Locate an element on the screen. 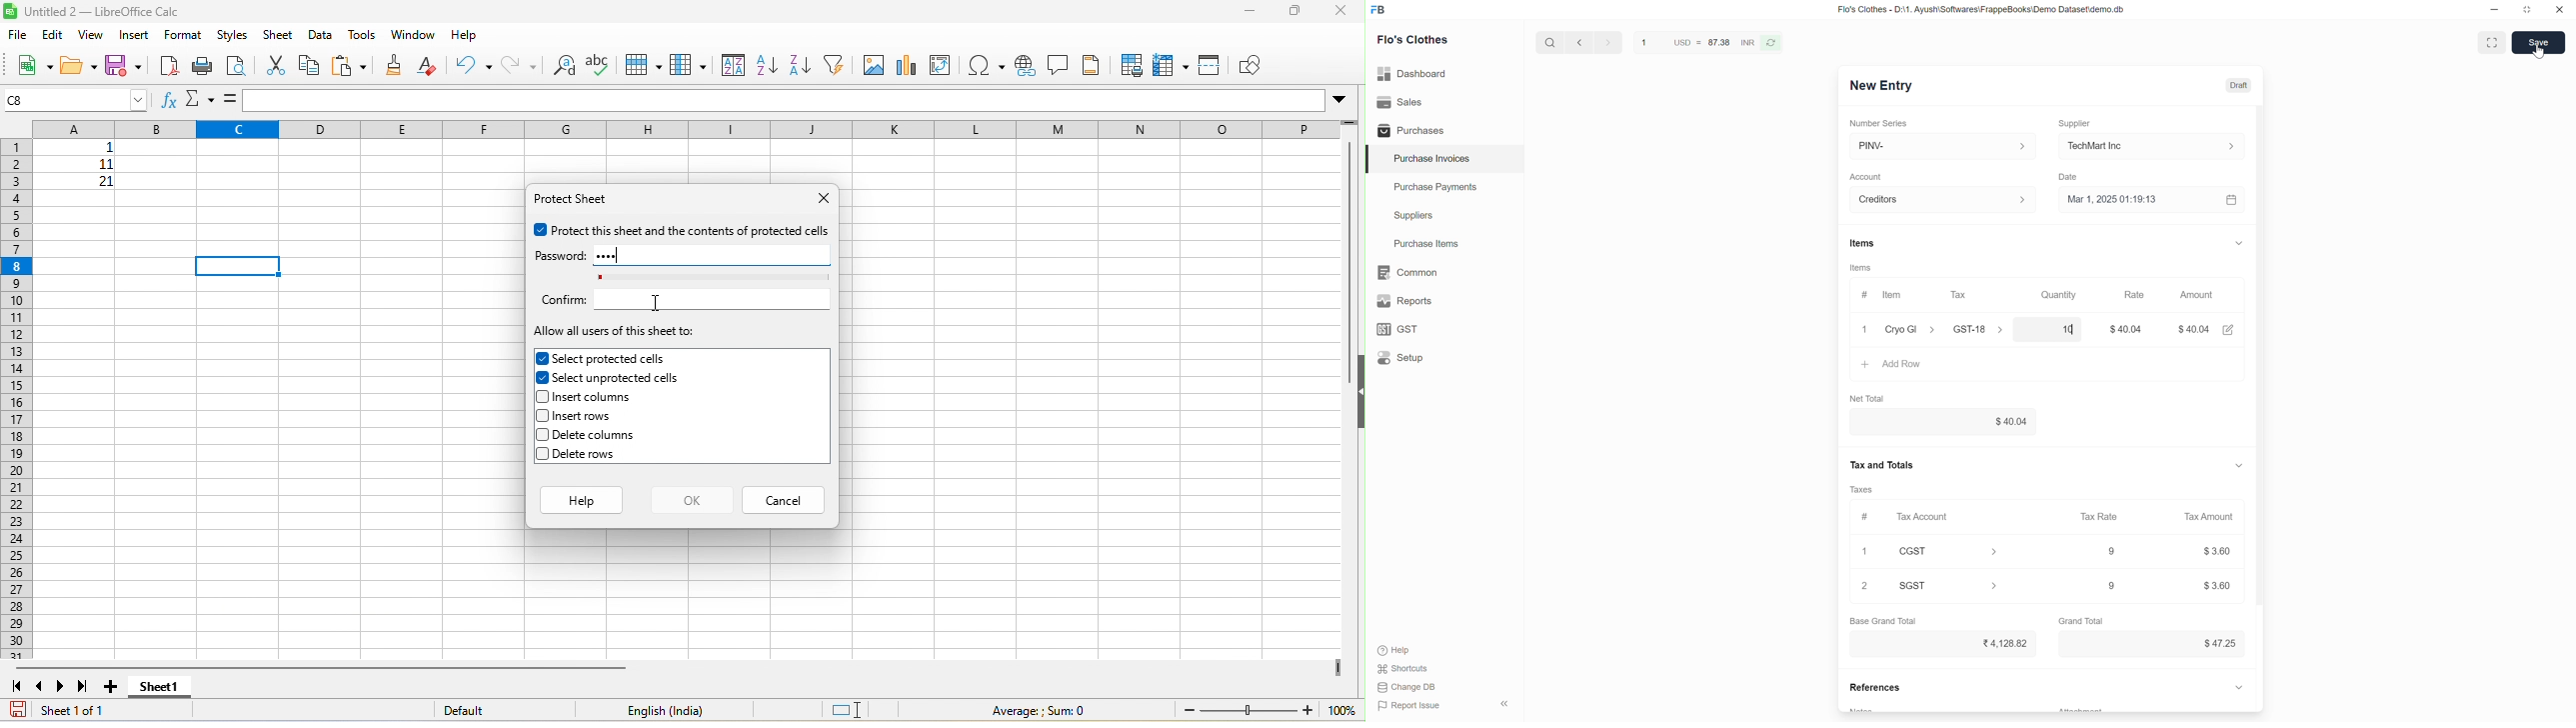  Rs. 4,128.82 is located at coordinates (2001, 643).